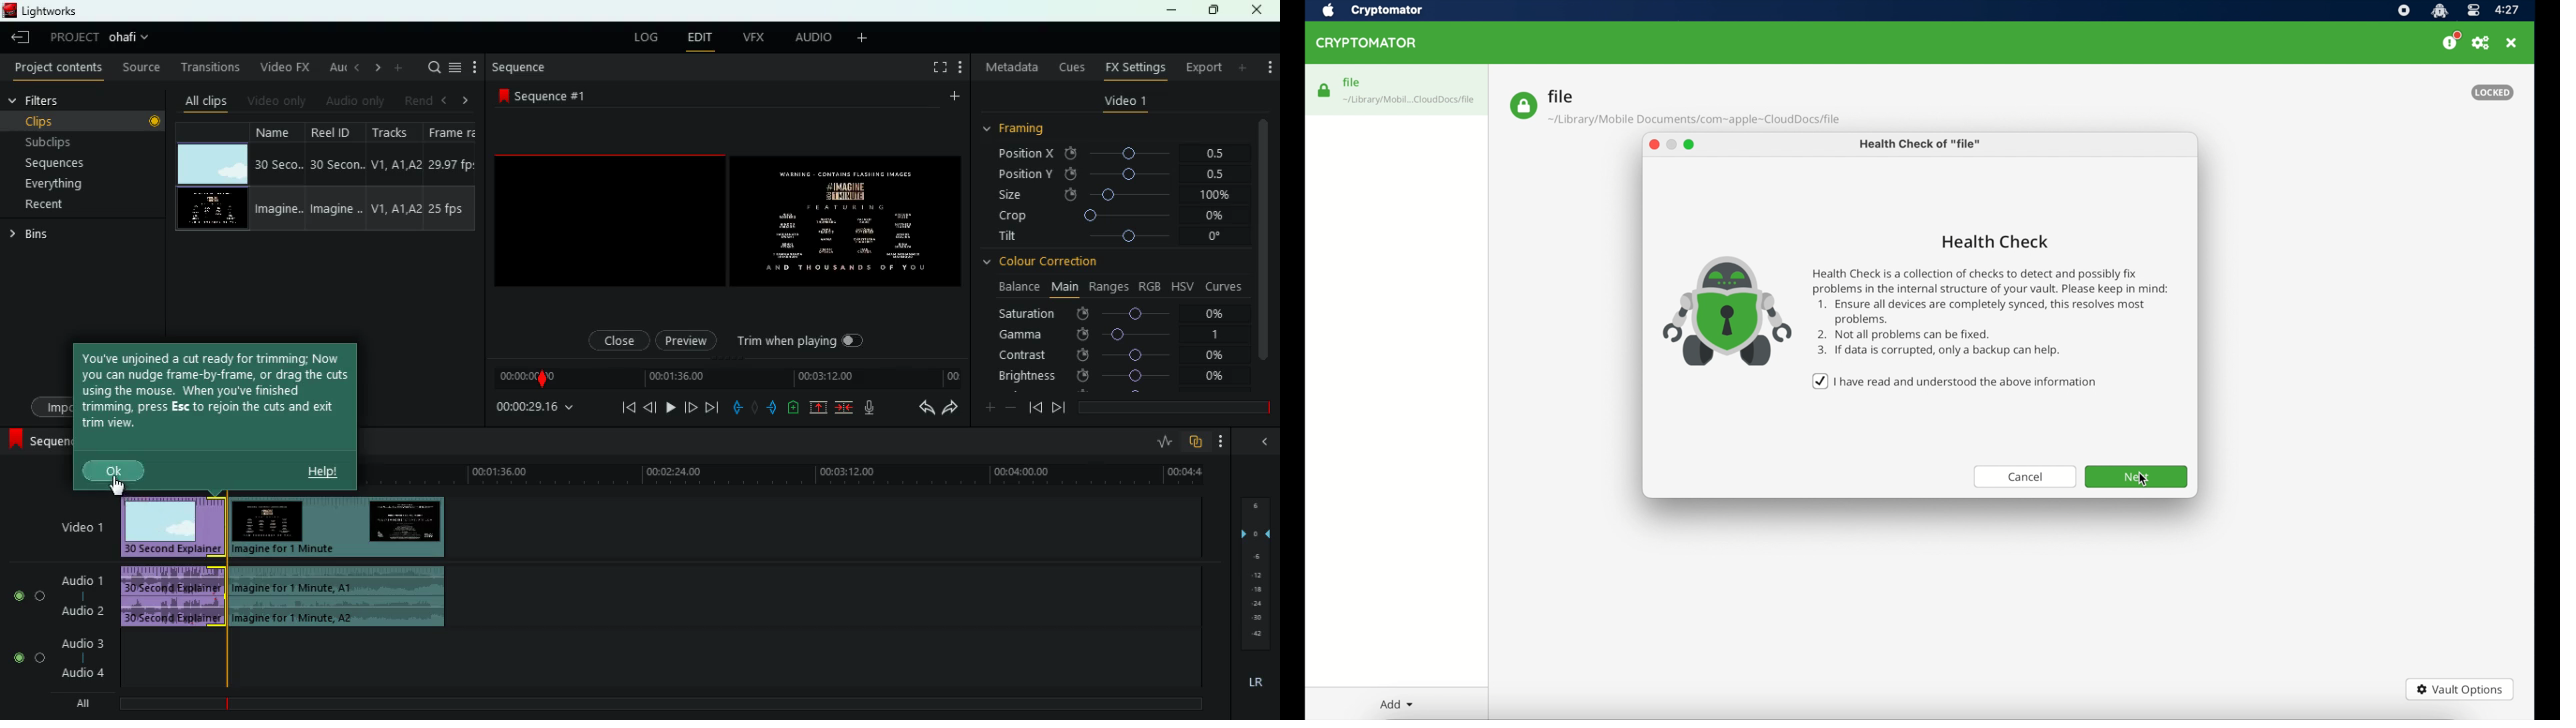  Describe the element at coordinates (1215, 10) in the screenshot. I see `maximize` at that location.